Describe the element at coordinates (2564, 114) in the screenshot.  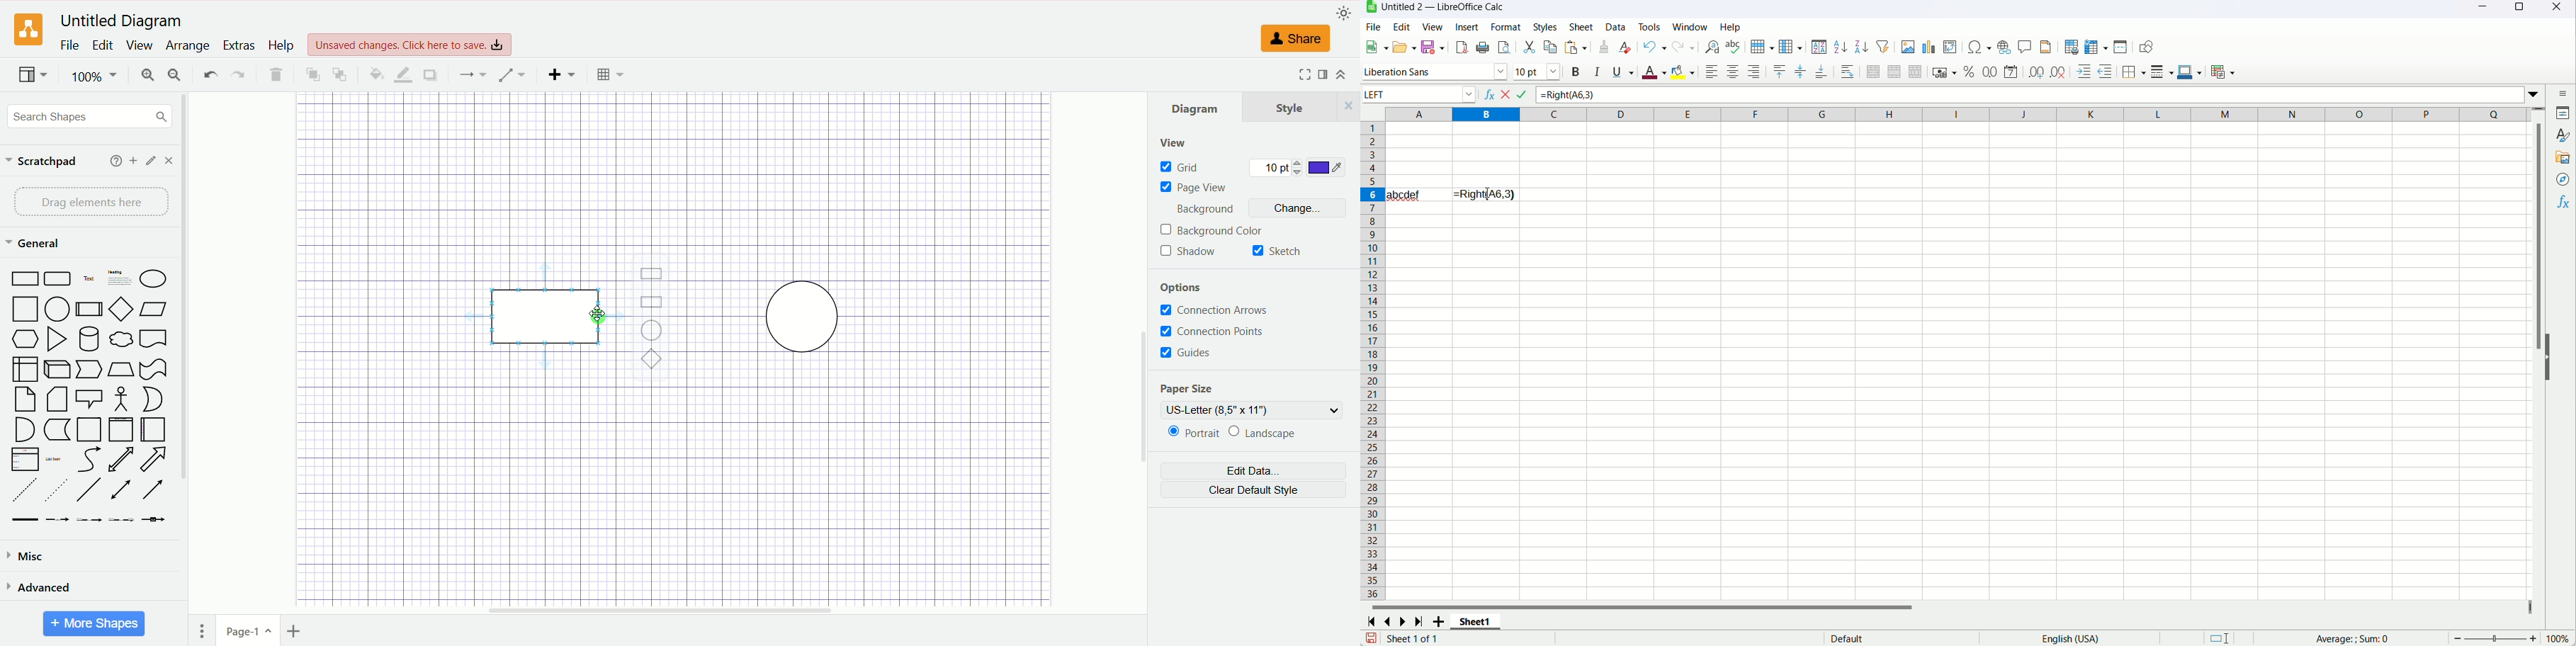
I see `properties` at that location.